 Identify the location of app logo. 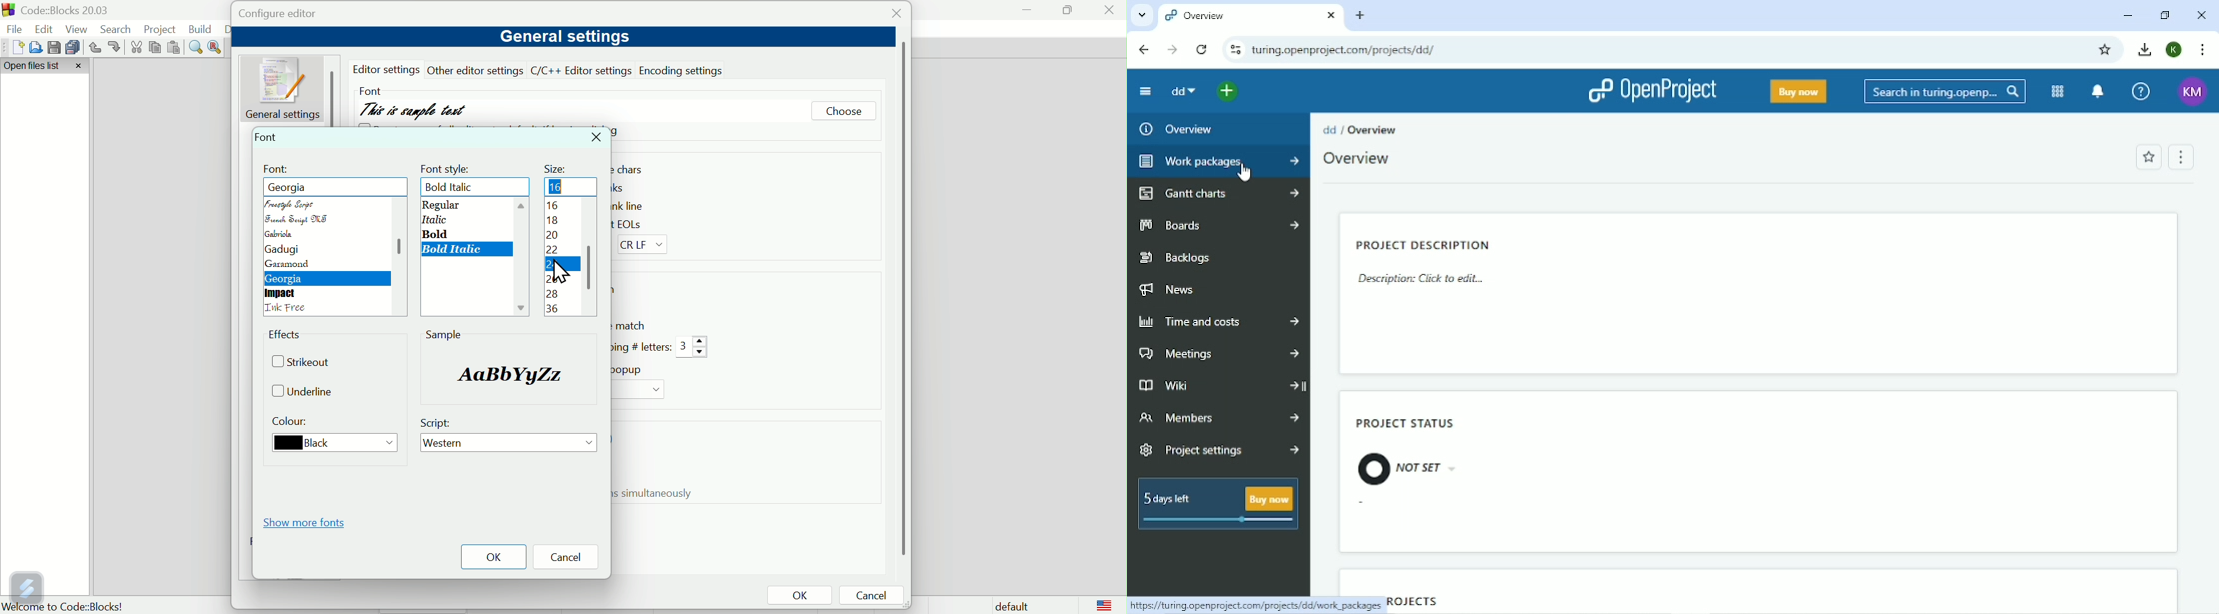
(7, 10).